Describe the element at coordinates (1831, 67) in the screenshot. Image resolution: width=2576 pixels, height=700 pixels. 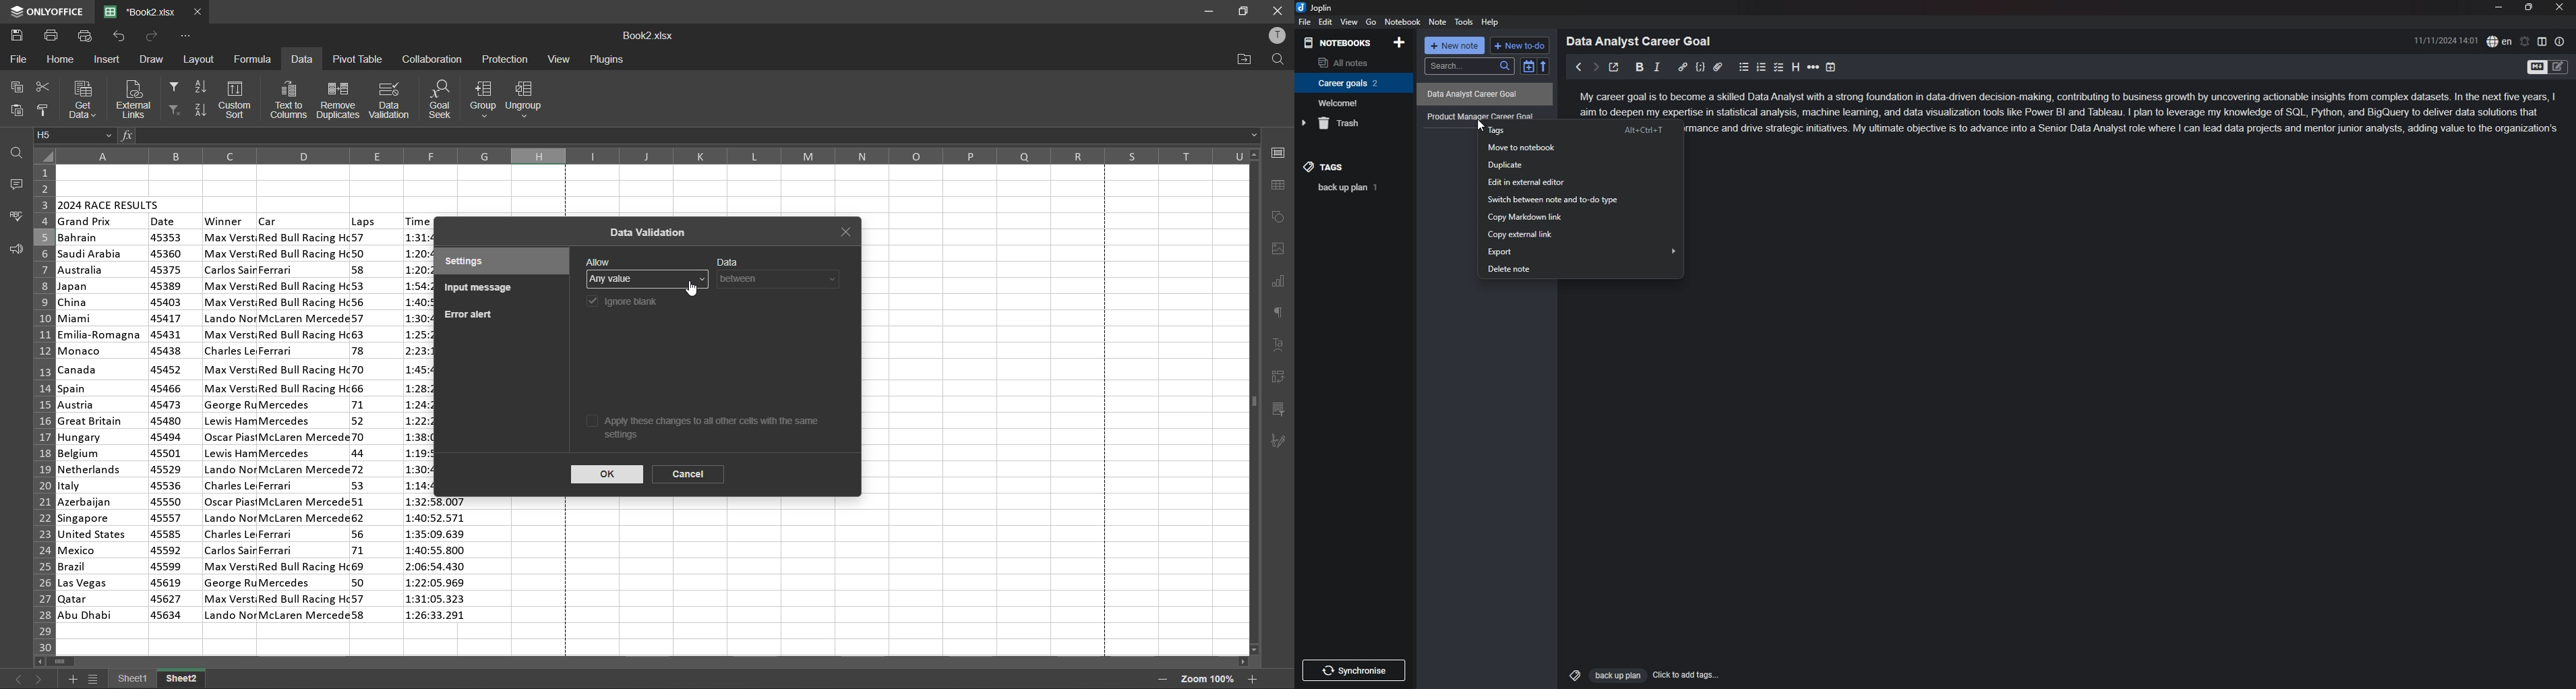
I see `add time` at that location.